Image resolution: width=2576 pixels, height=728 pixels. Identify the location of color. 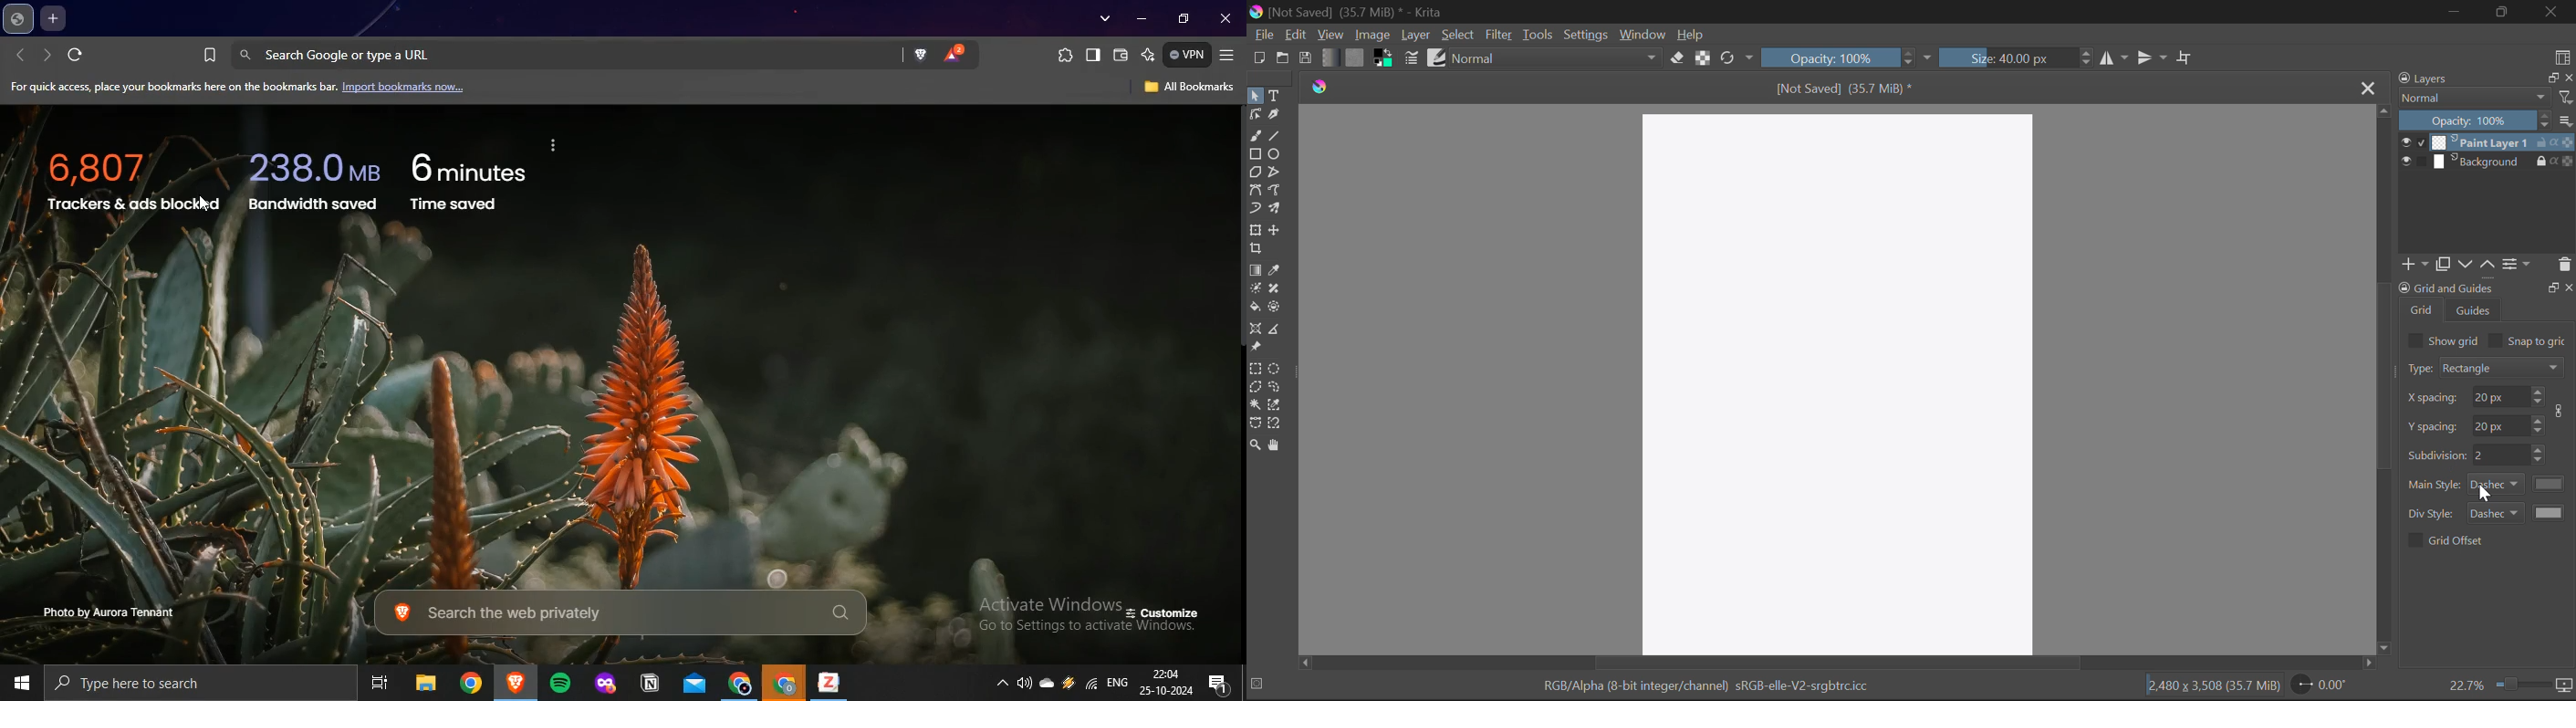
(2550, 512).